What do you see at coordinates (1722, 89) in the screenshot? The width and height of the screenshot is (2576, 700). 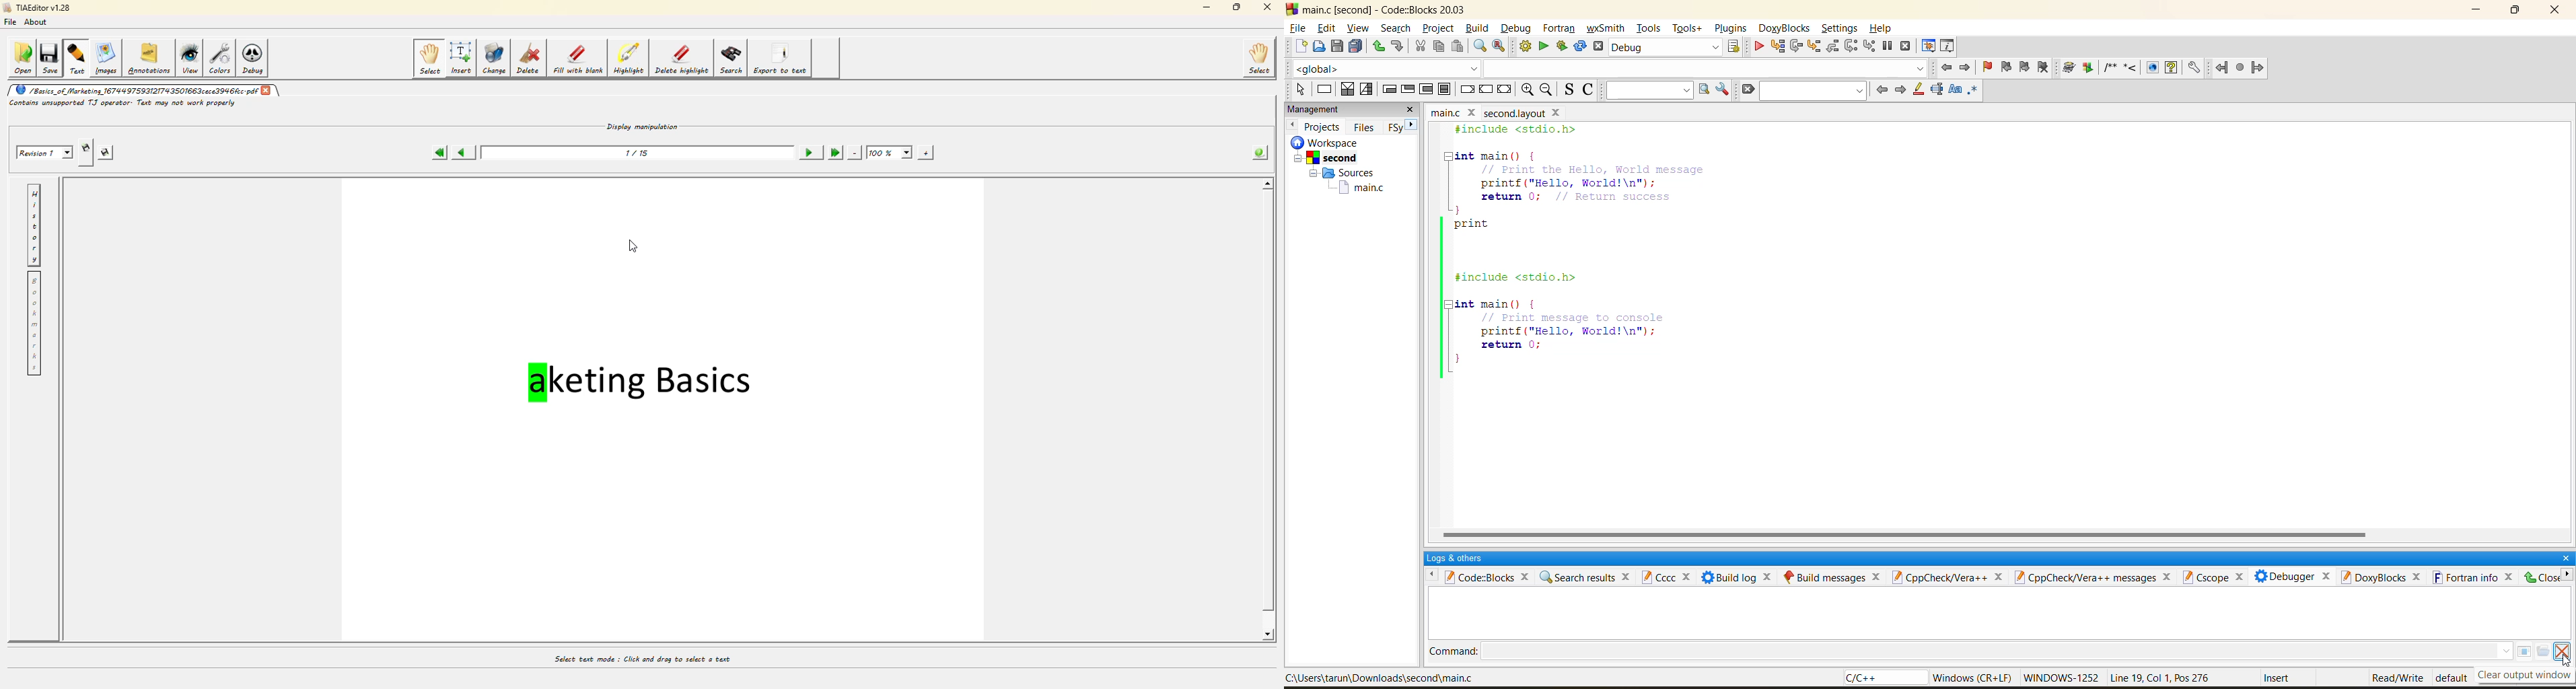 I see `show options window` at bounding box center [1722, 89].